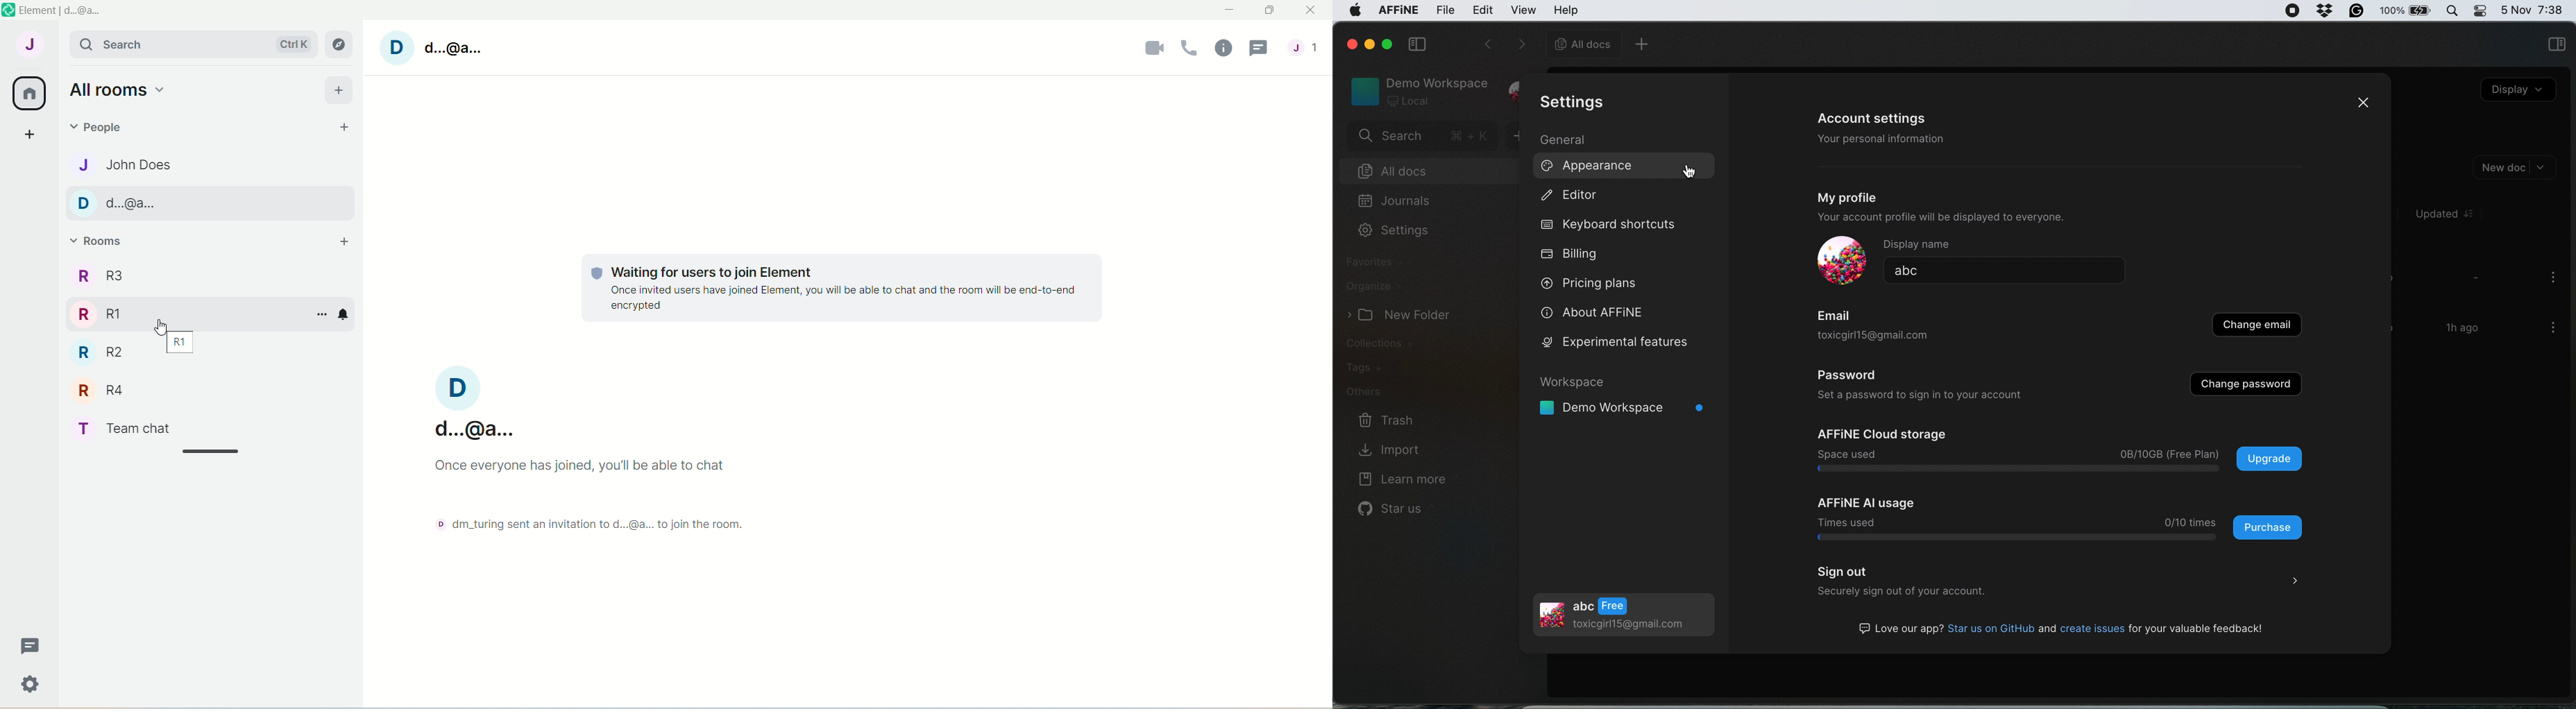 Image resolution: width=2576 pixels, height=728 pixels. What do you see at coordinates (438, 48) in the screenshot?
I see `account` at bounding box center [438, 48].